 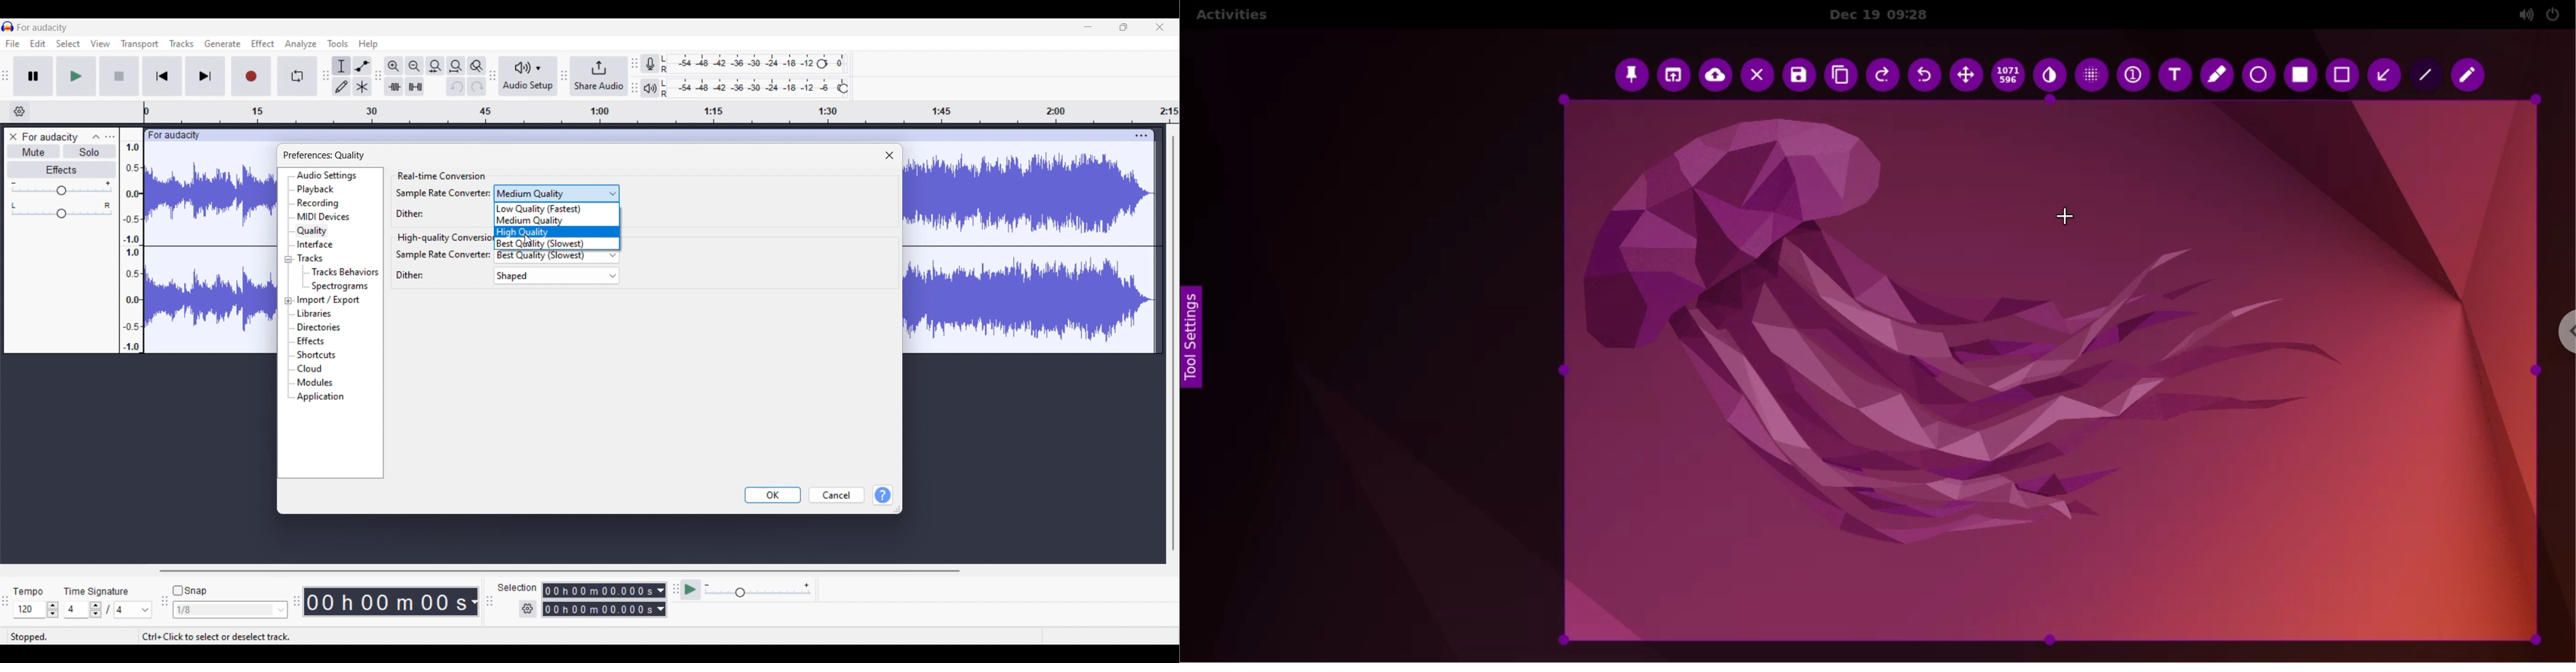 What do you see at coordinates (49, 138) in the screenshot?
I see `Project name` at bounding box center [49, 138].